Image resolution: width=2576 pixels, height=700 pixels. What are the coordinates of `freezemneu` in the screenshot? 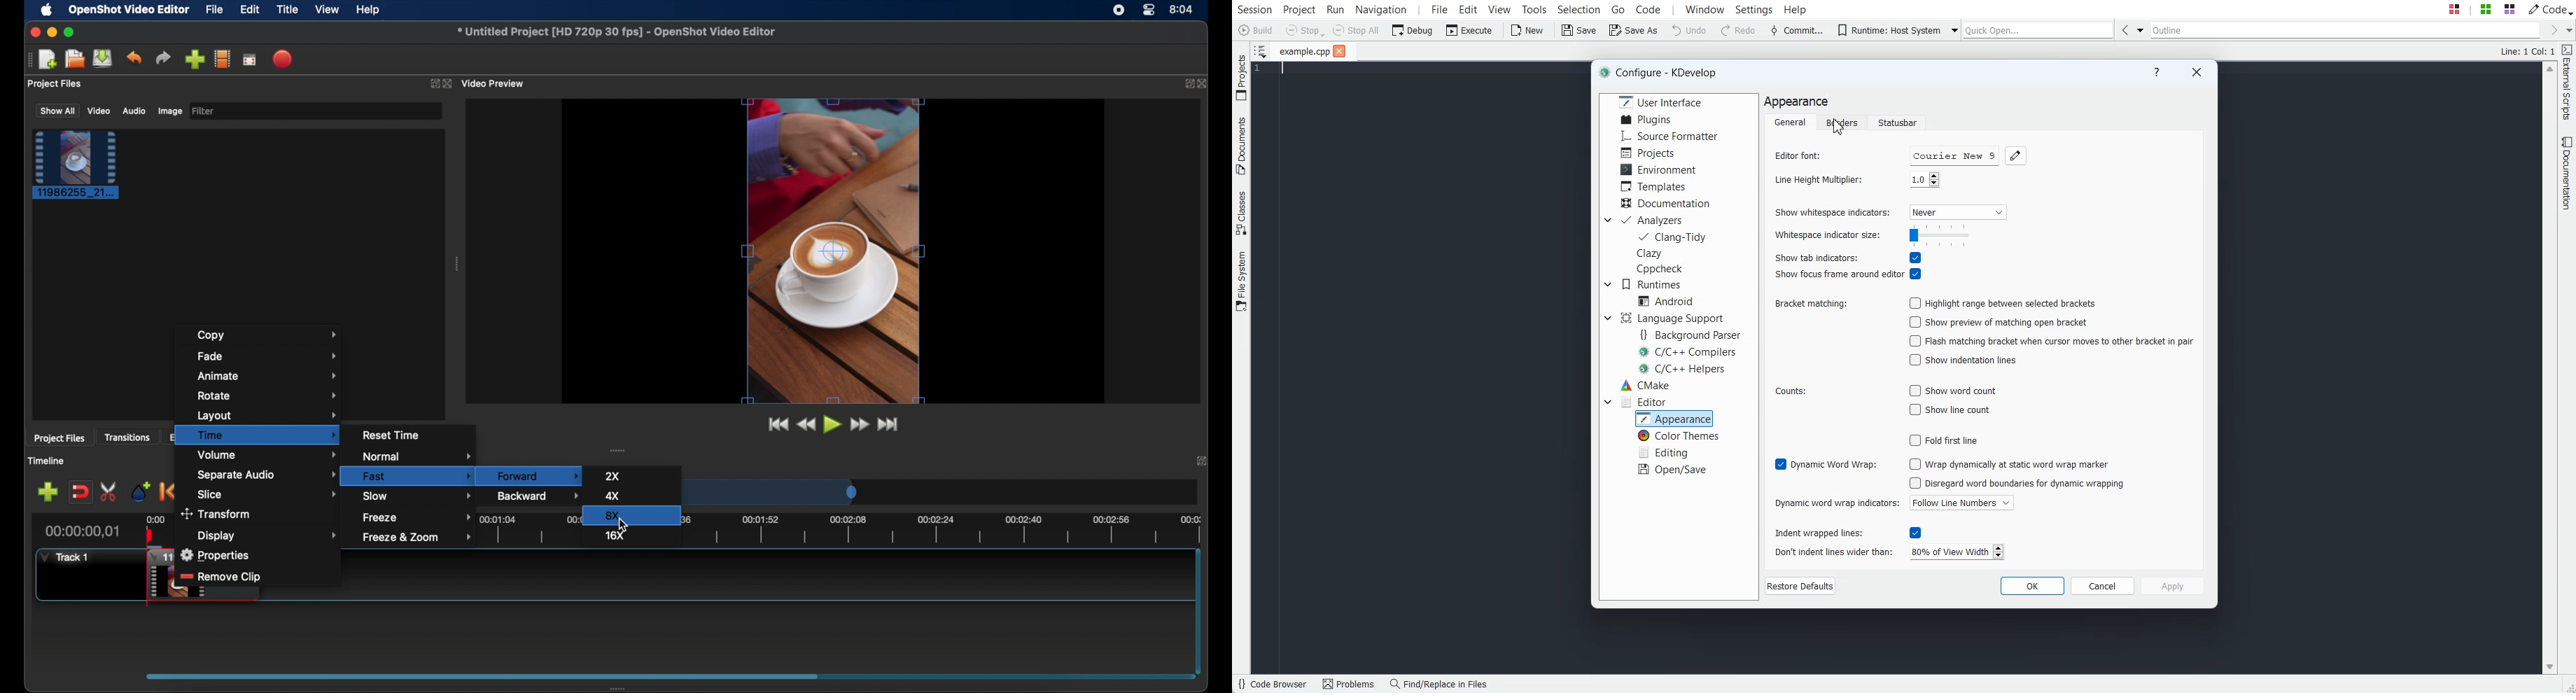 It's located at (420, 517).